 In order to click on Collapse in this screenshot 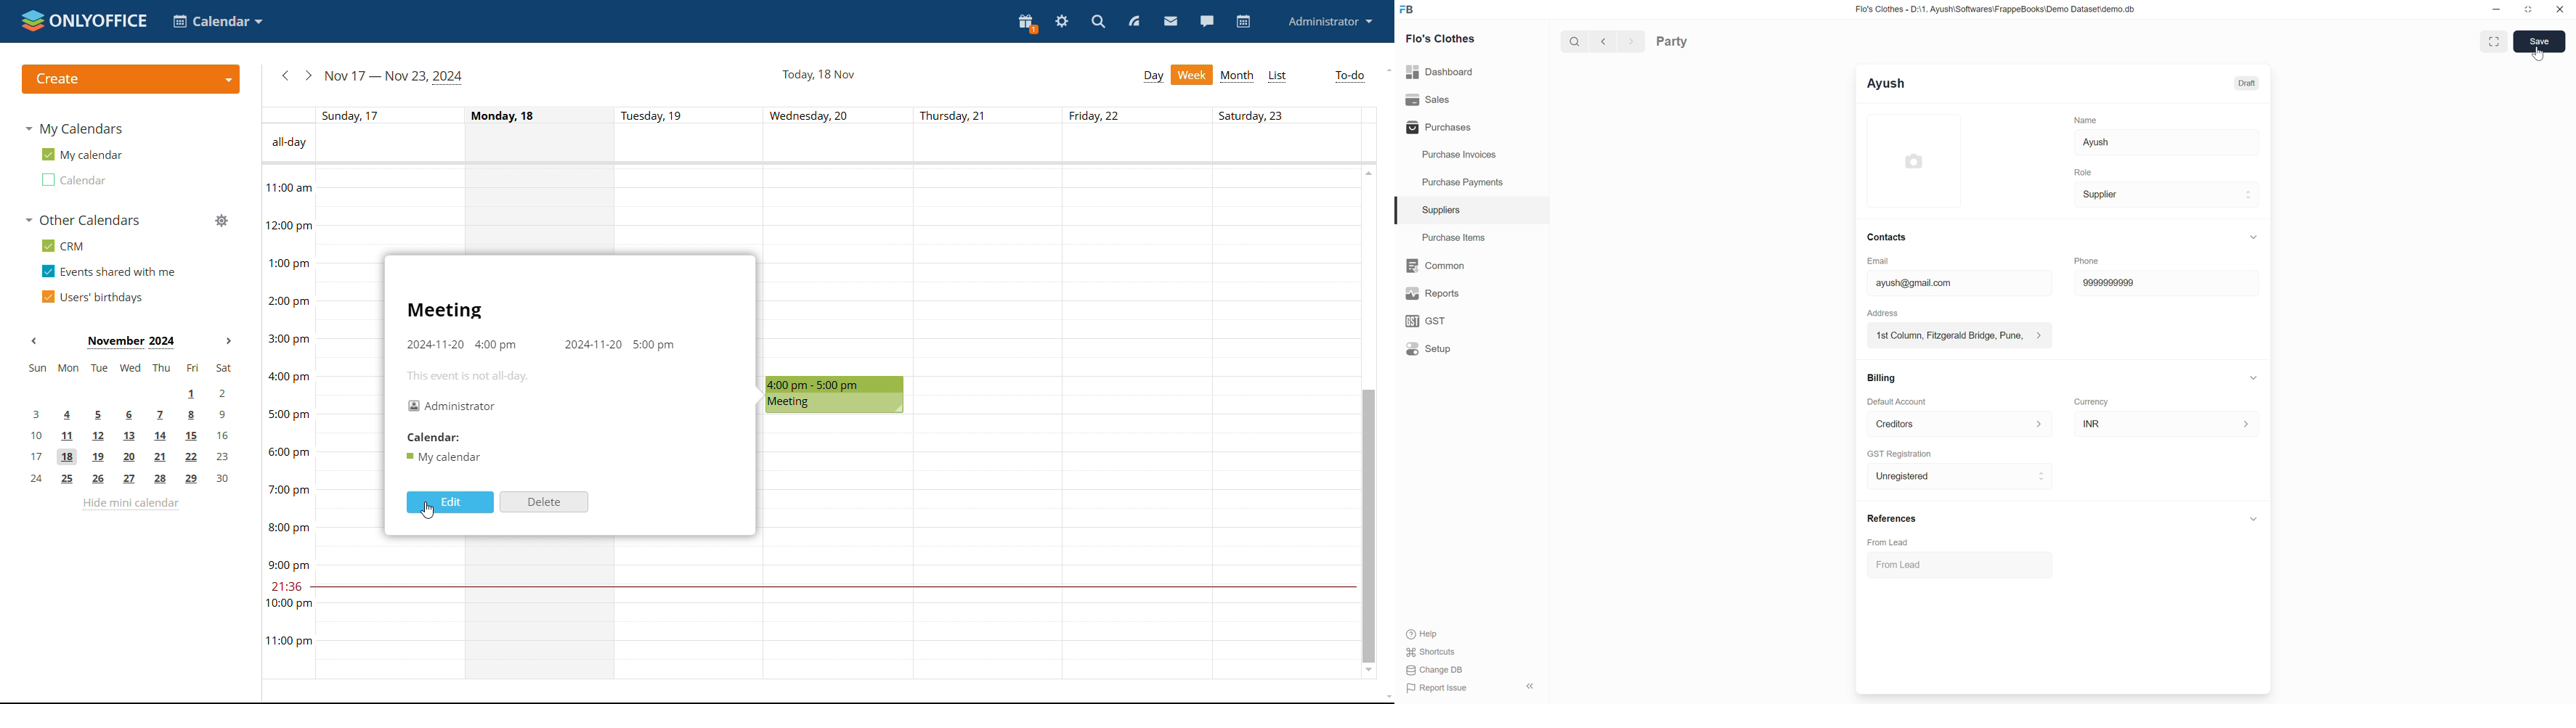, I will do `click(2254, 378)`.